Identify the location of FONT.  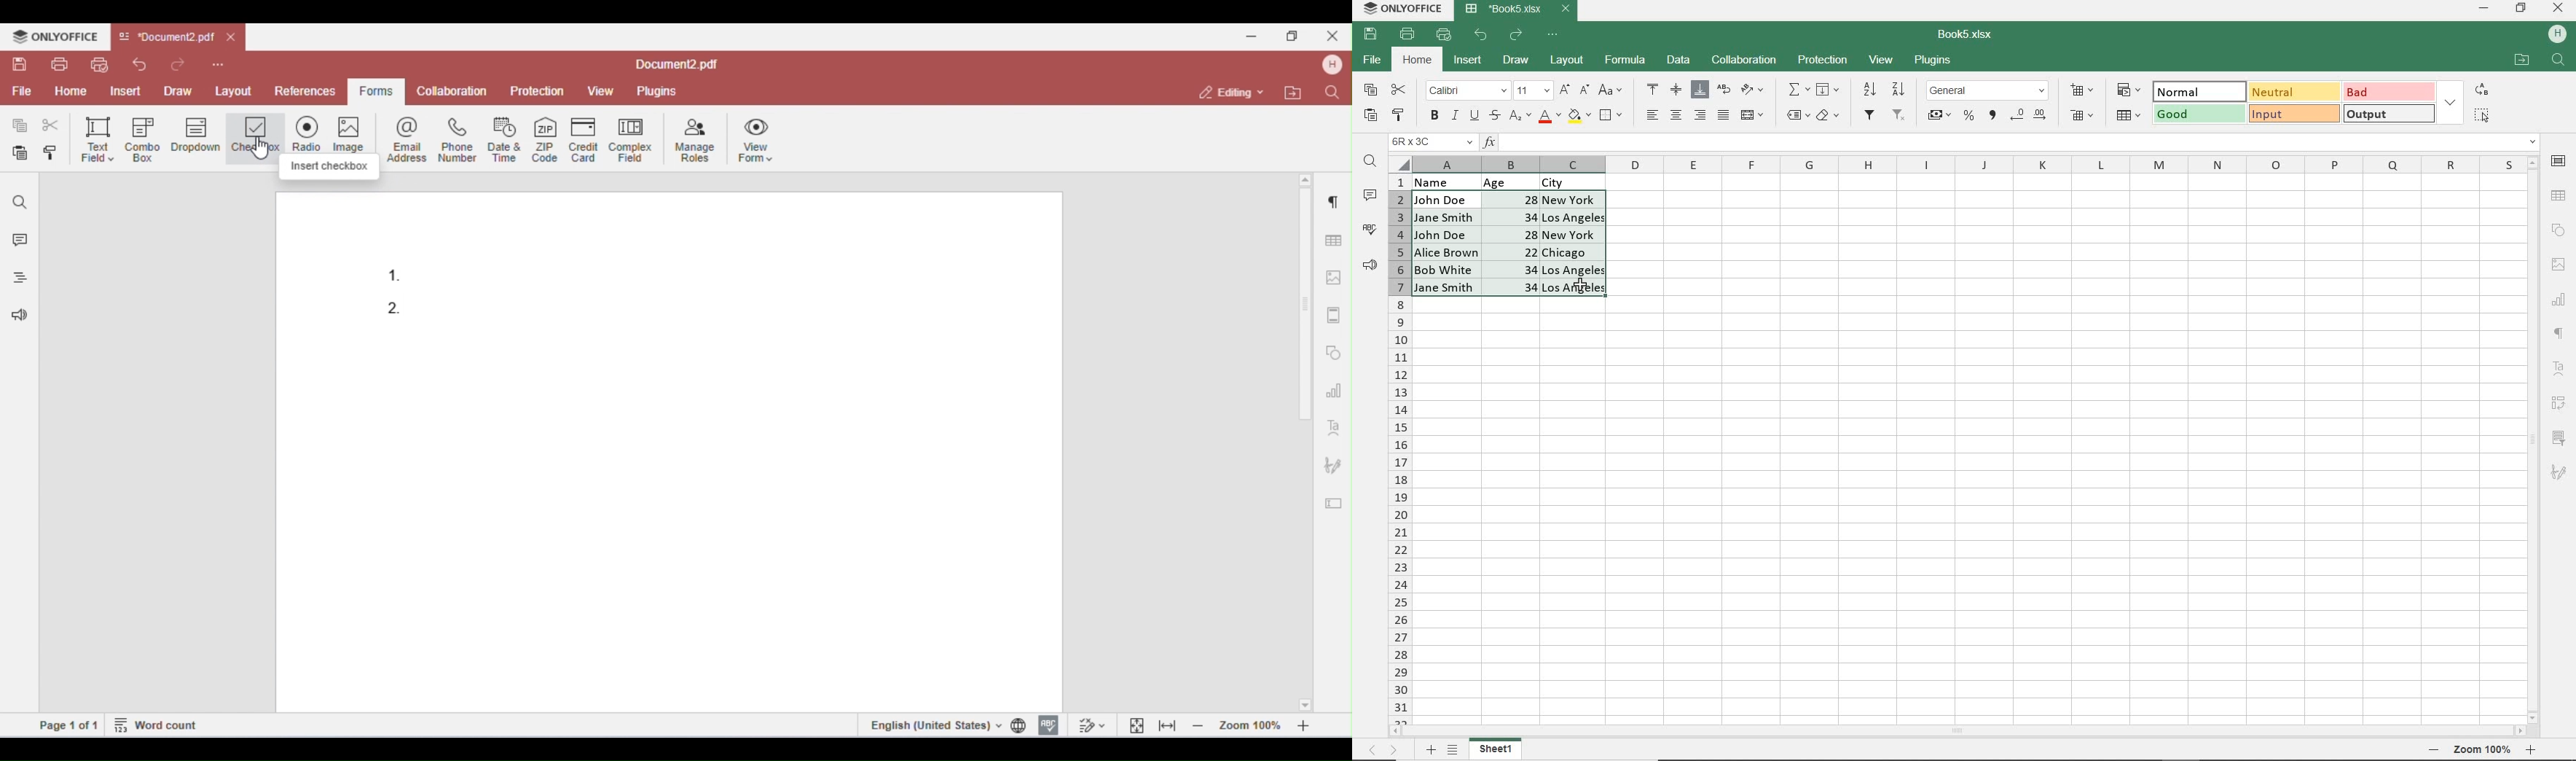
(1466, 90).